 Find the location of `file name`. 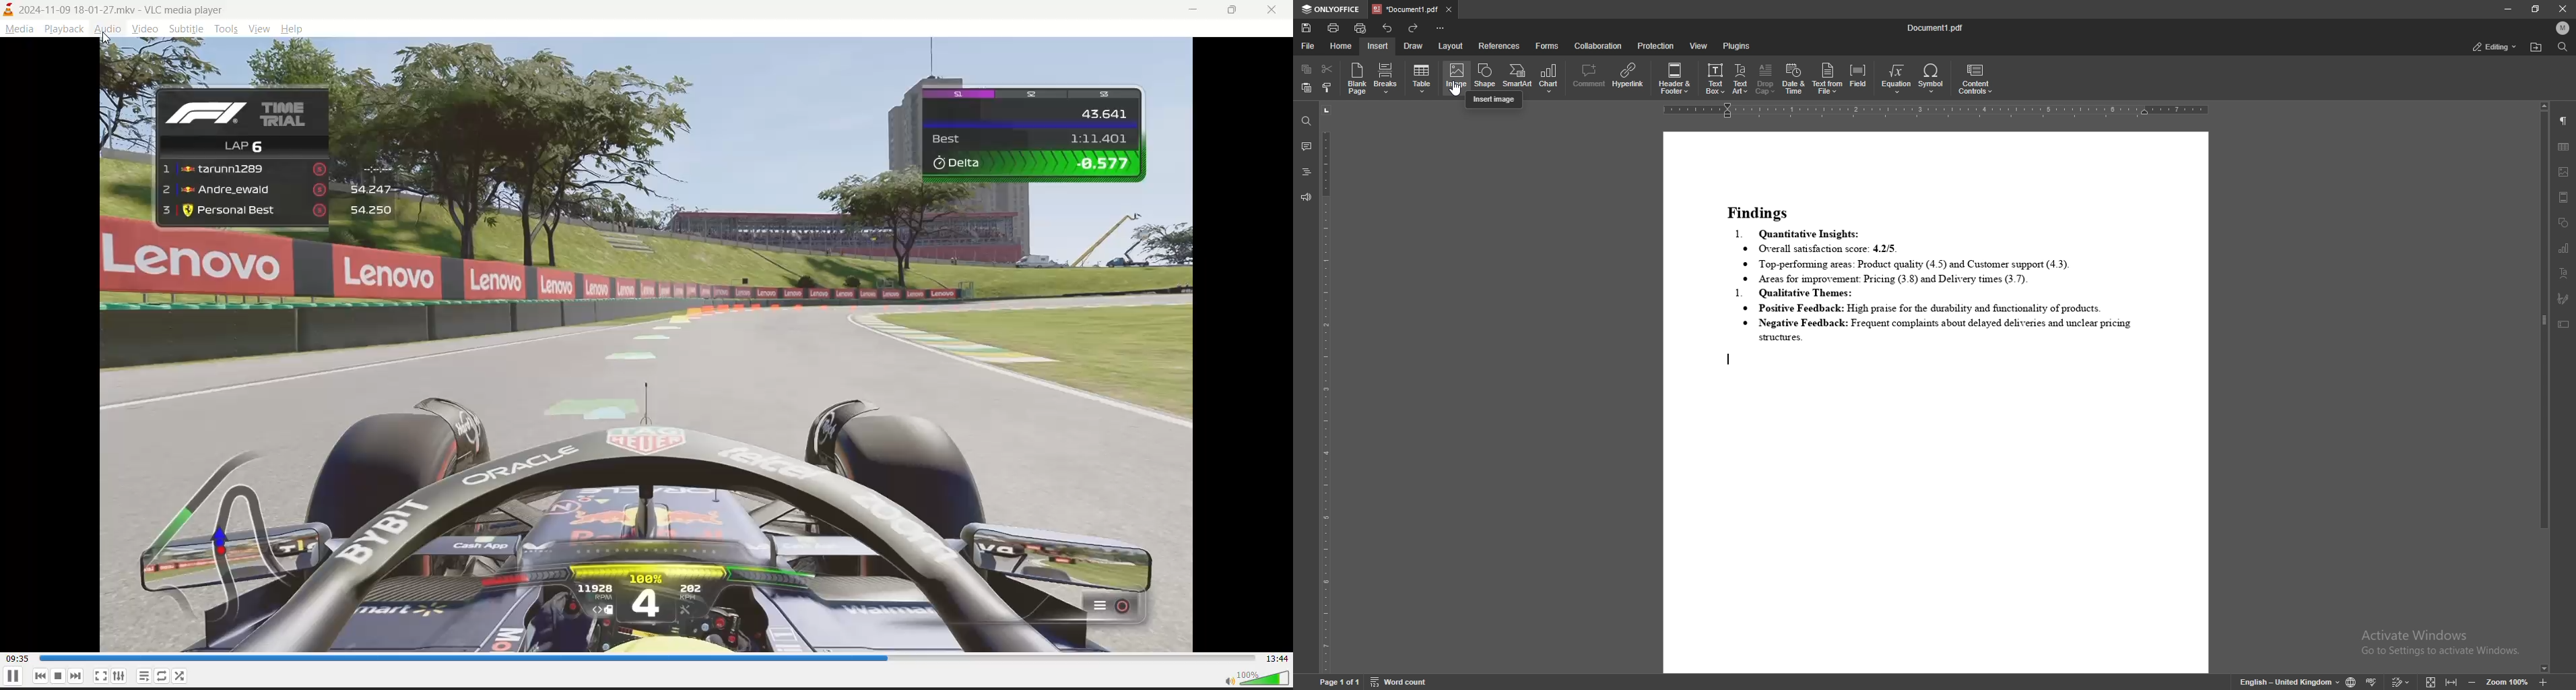

file name is located at coordinates (1936, 27).